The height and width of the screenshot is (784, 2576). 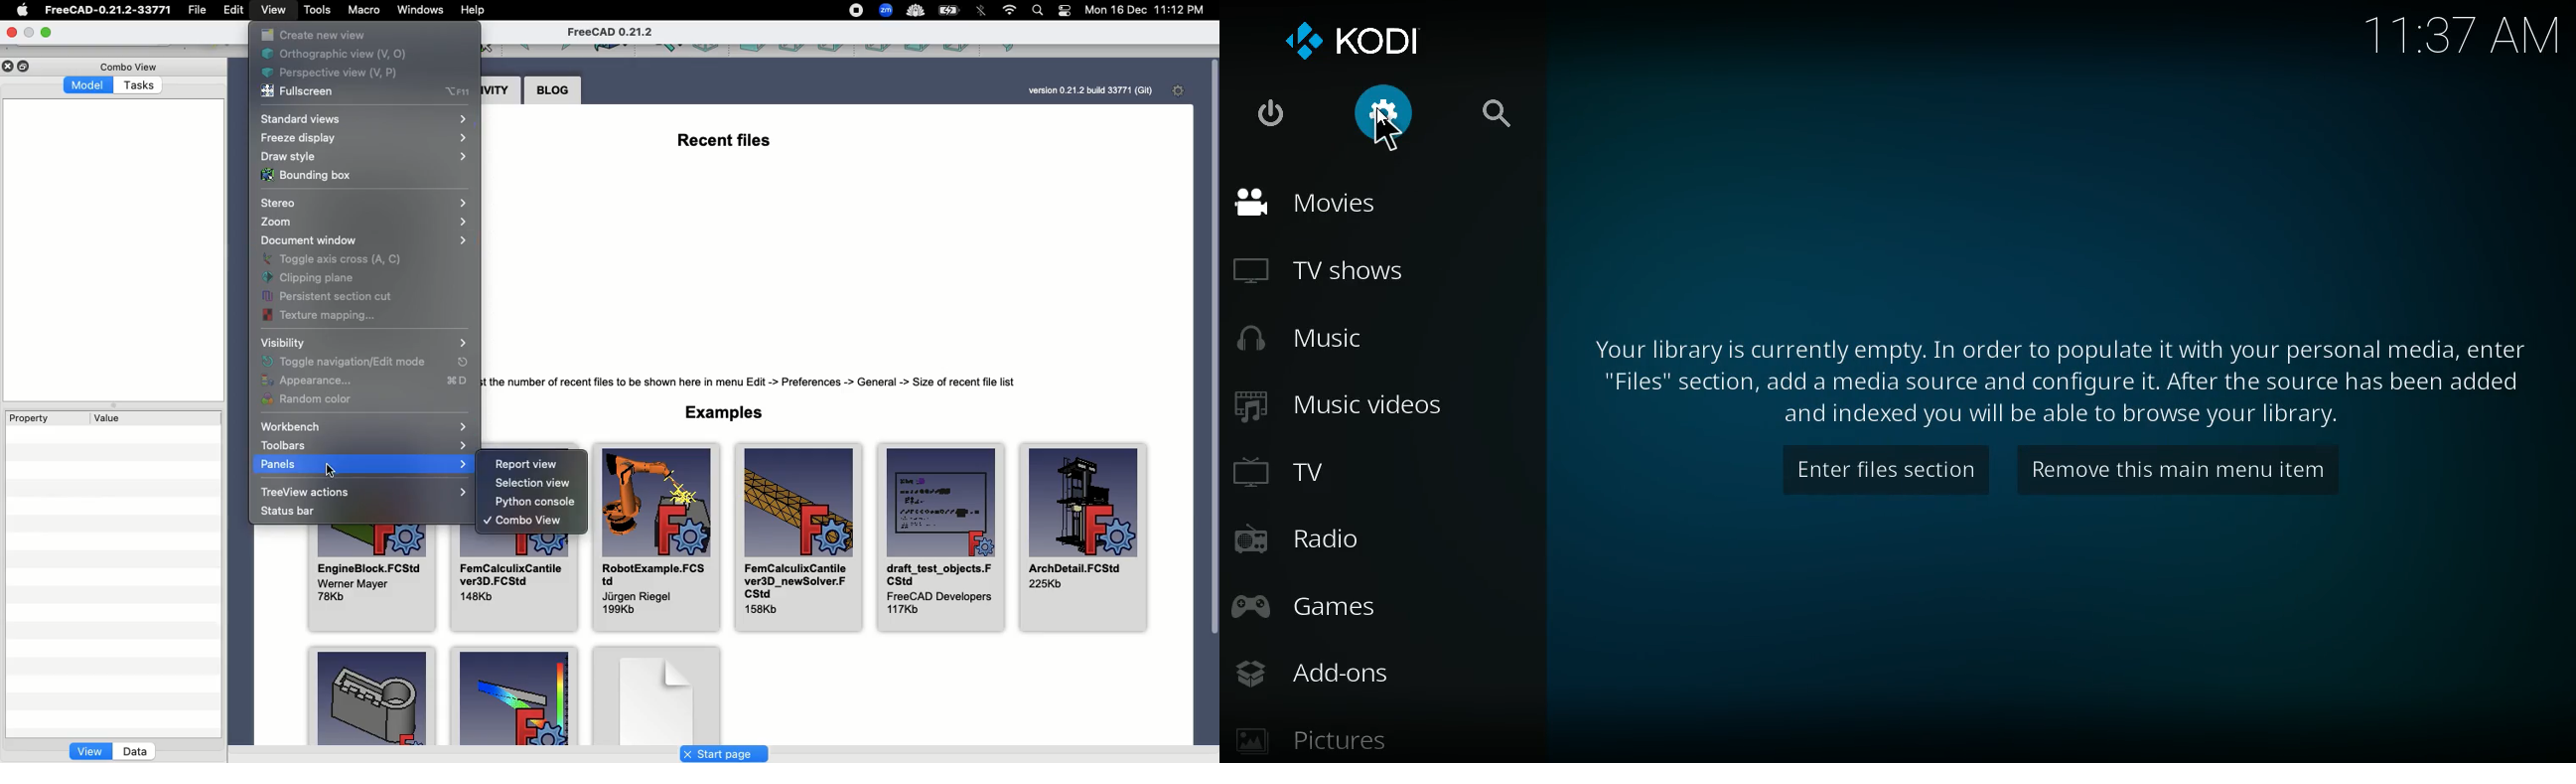 What do you see at coordinates (537, 485) in the screenshot?
I see `Selection view` at bounding box center [537, 485].